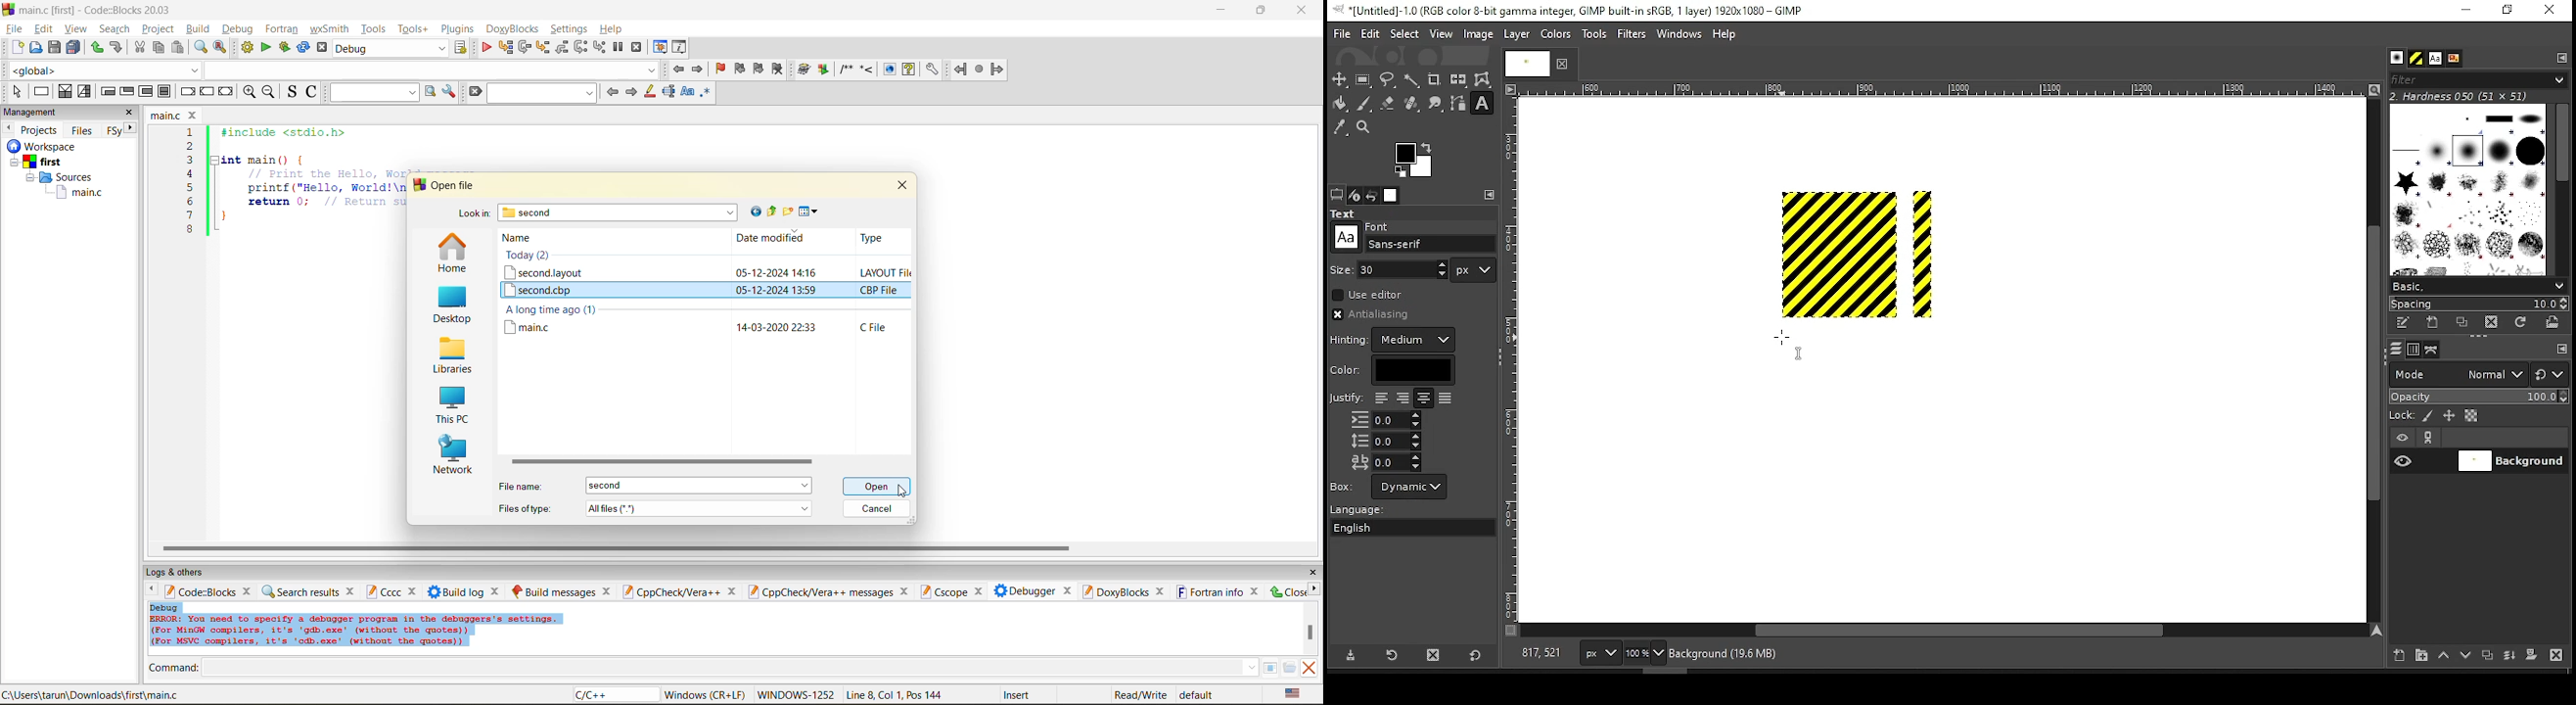 The width and height of the screenshot is (2576, 728). I want to click on cccc, so click(383, 591).